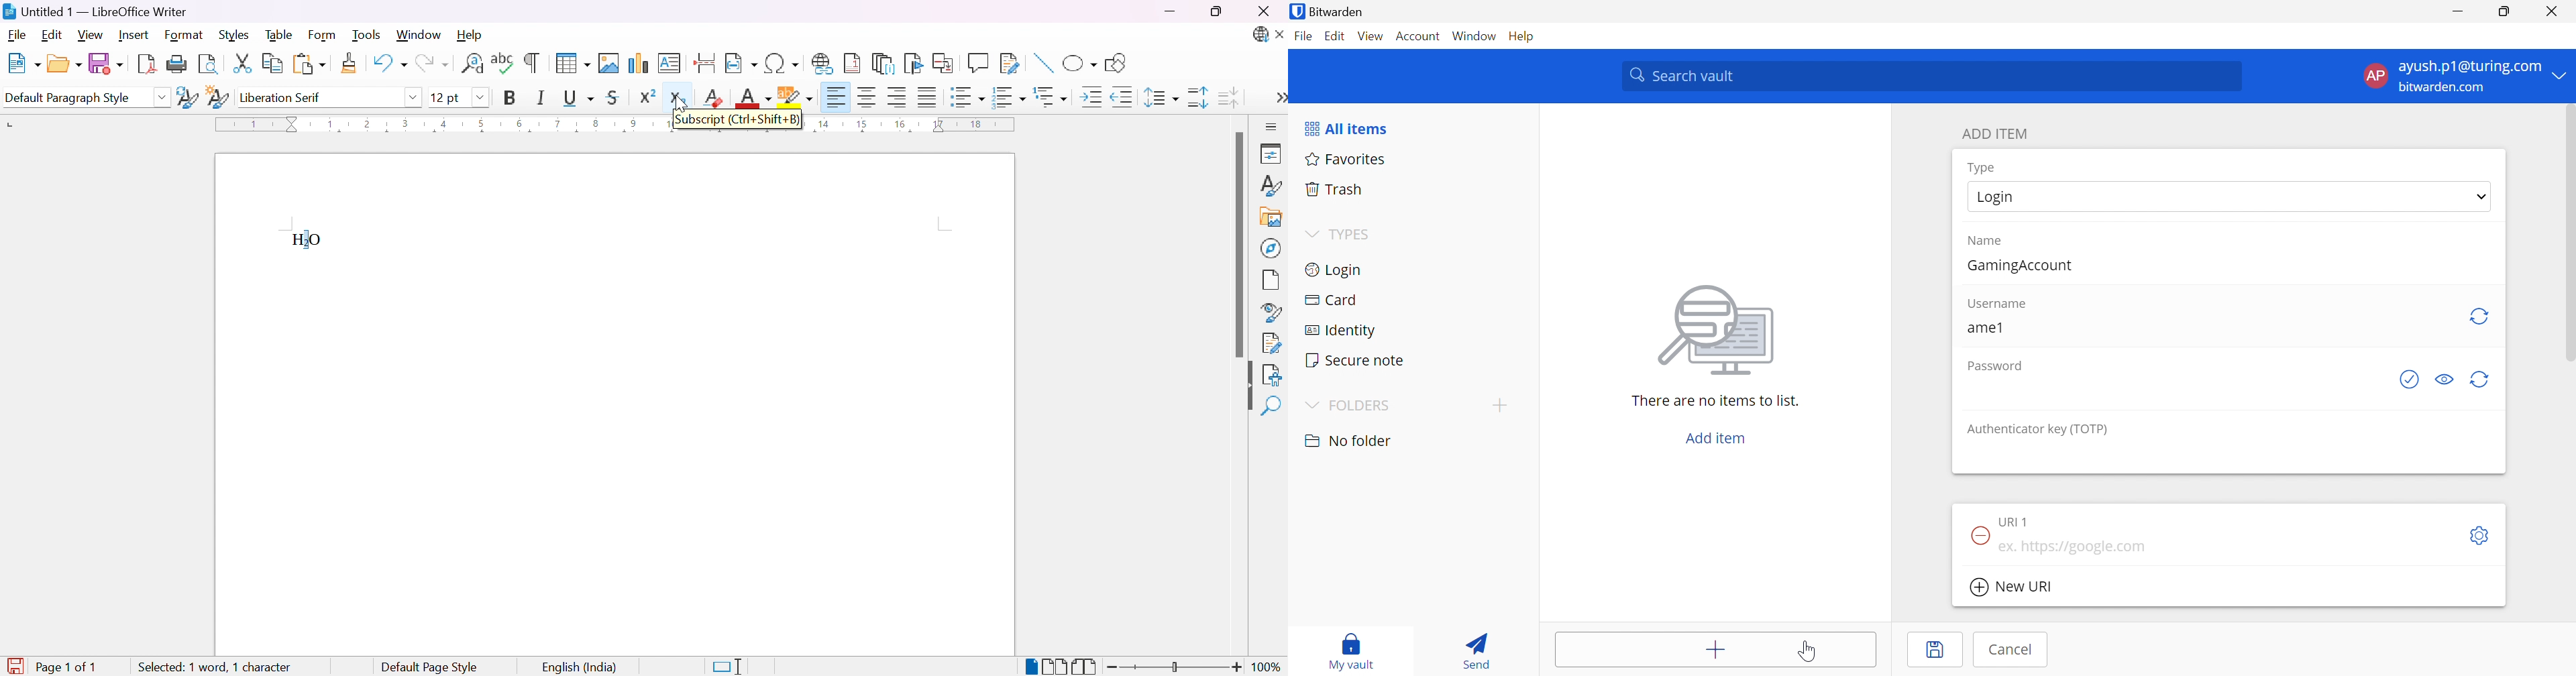 This screenshot has width=2576, height=700. Describe the element at coordinates (474, 64) in the screenshot. I see `` at that location.